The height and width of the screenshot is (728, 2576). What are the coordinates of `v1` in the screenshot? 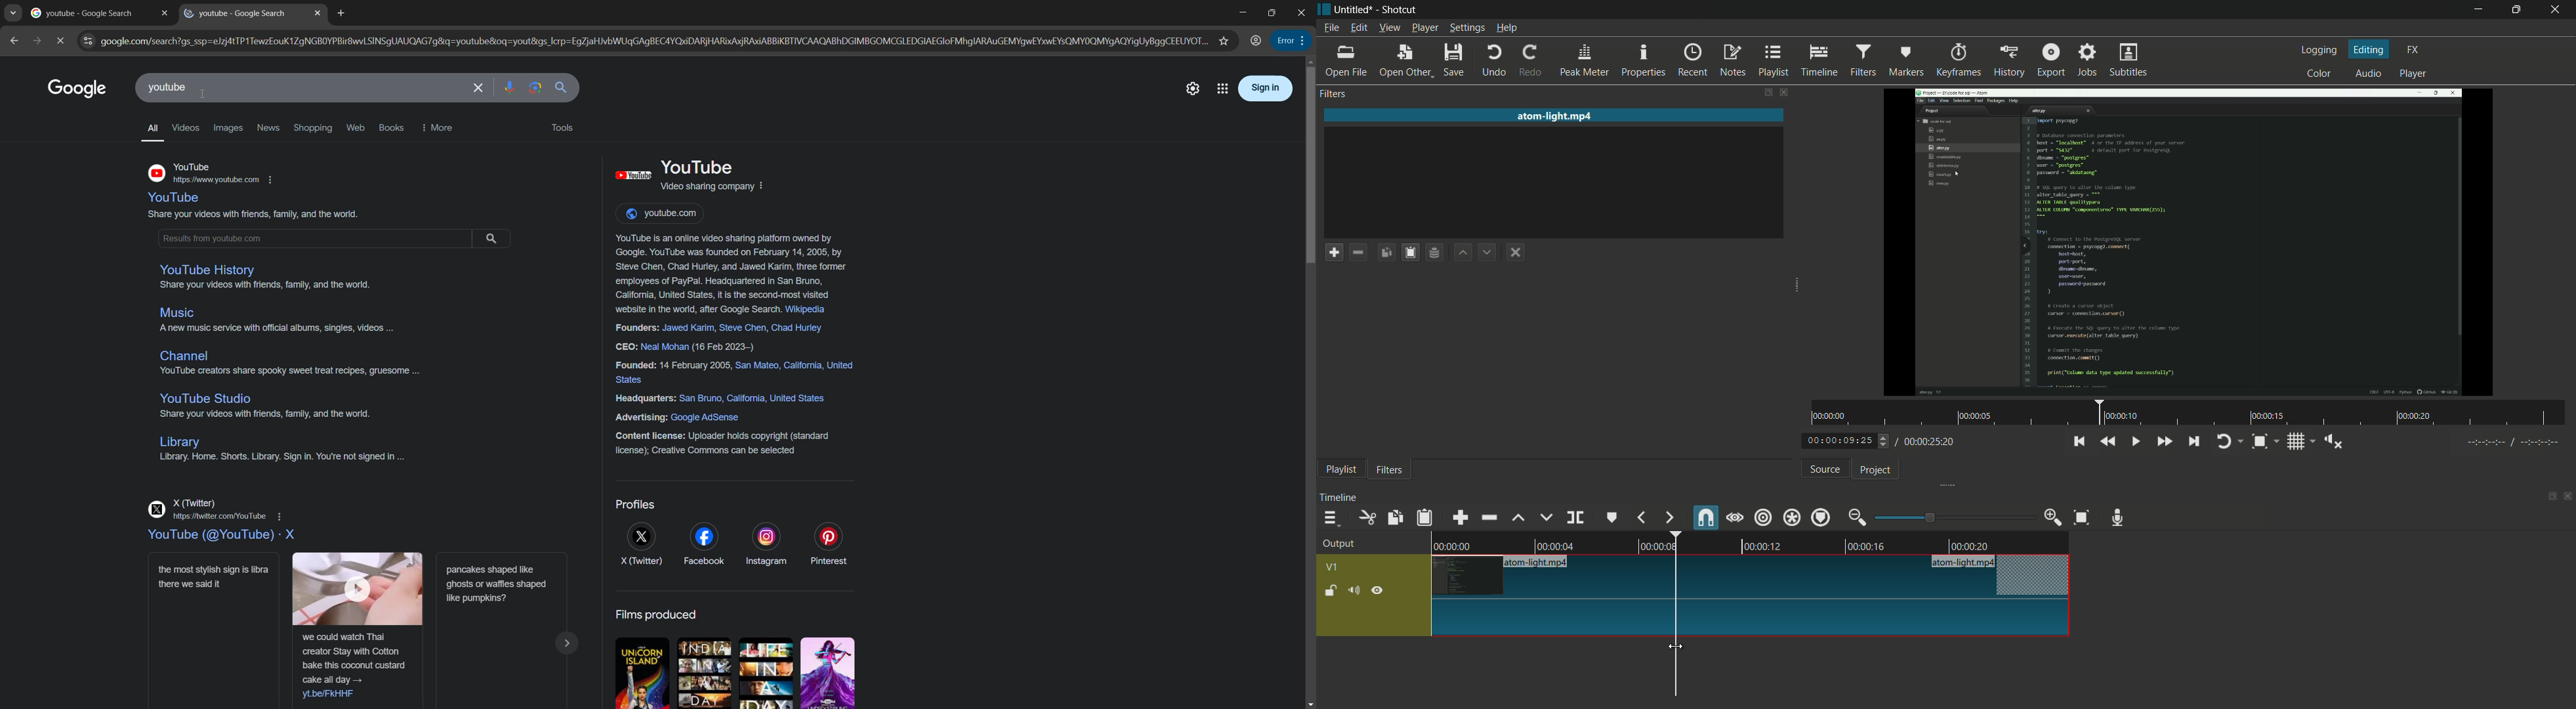 It's located at (1331, 567).